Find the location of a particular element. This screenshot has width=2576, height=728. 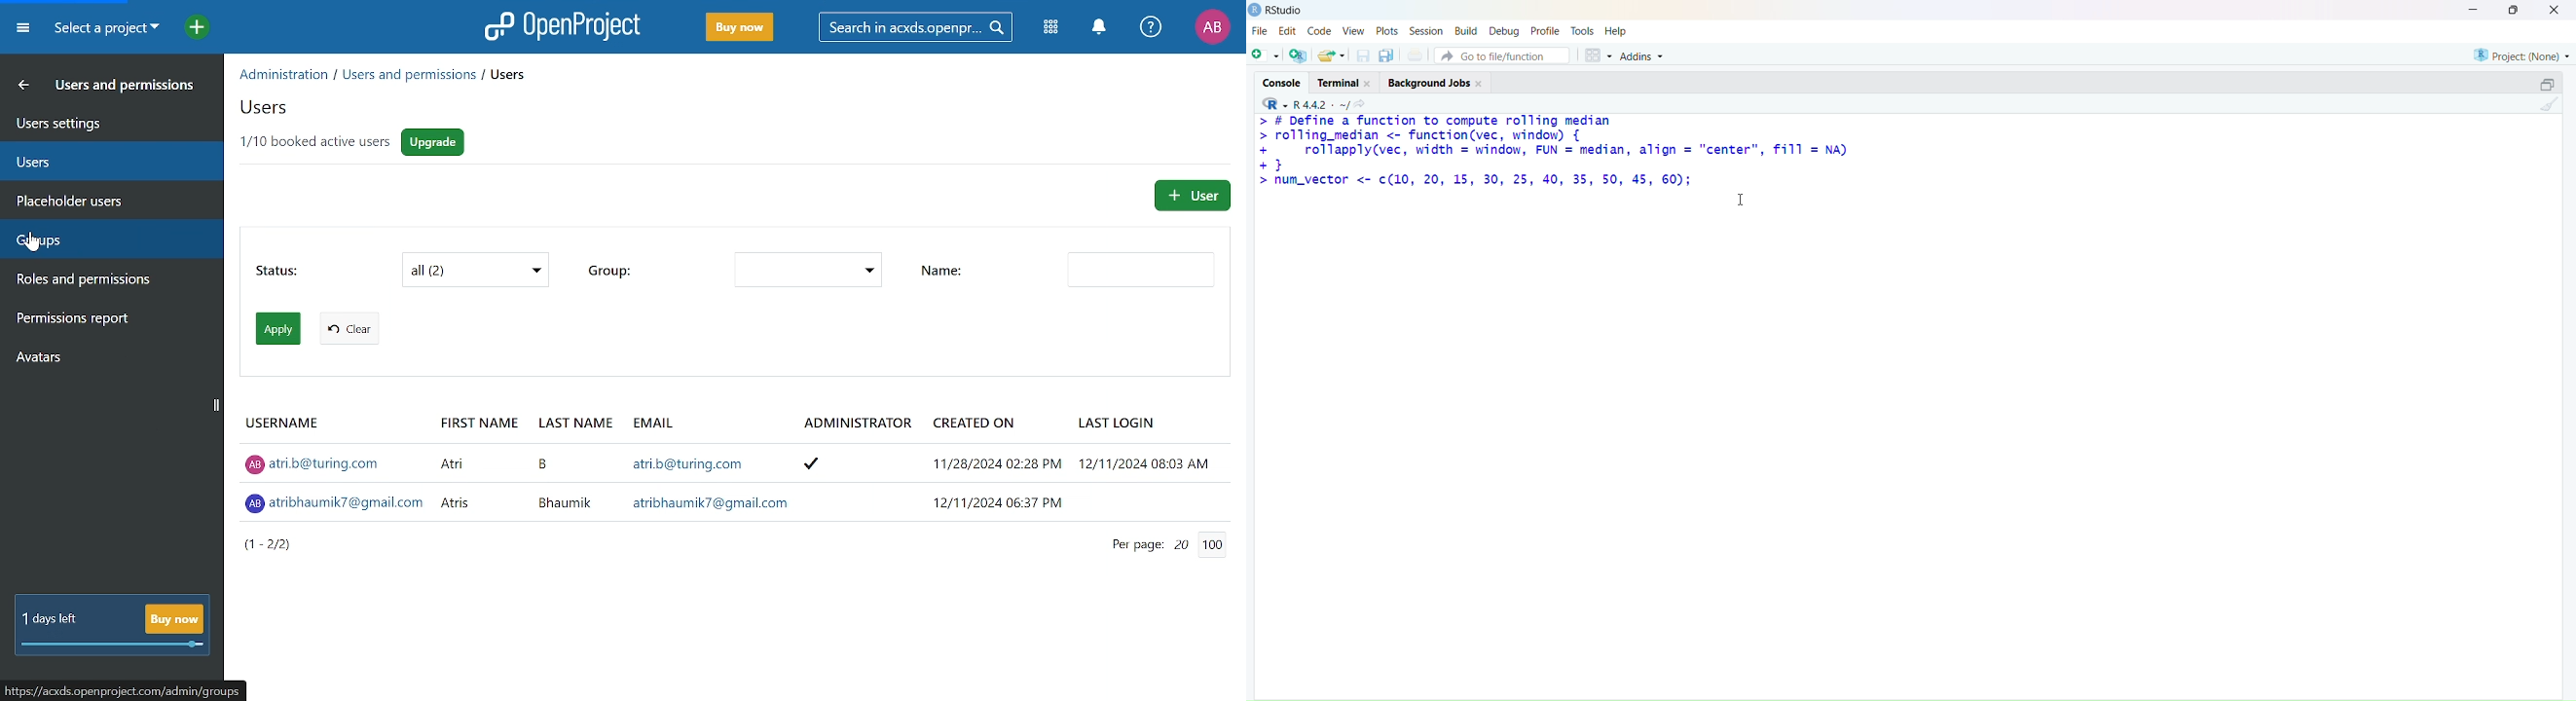

build is located at coordinates (1466, 31).